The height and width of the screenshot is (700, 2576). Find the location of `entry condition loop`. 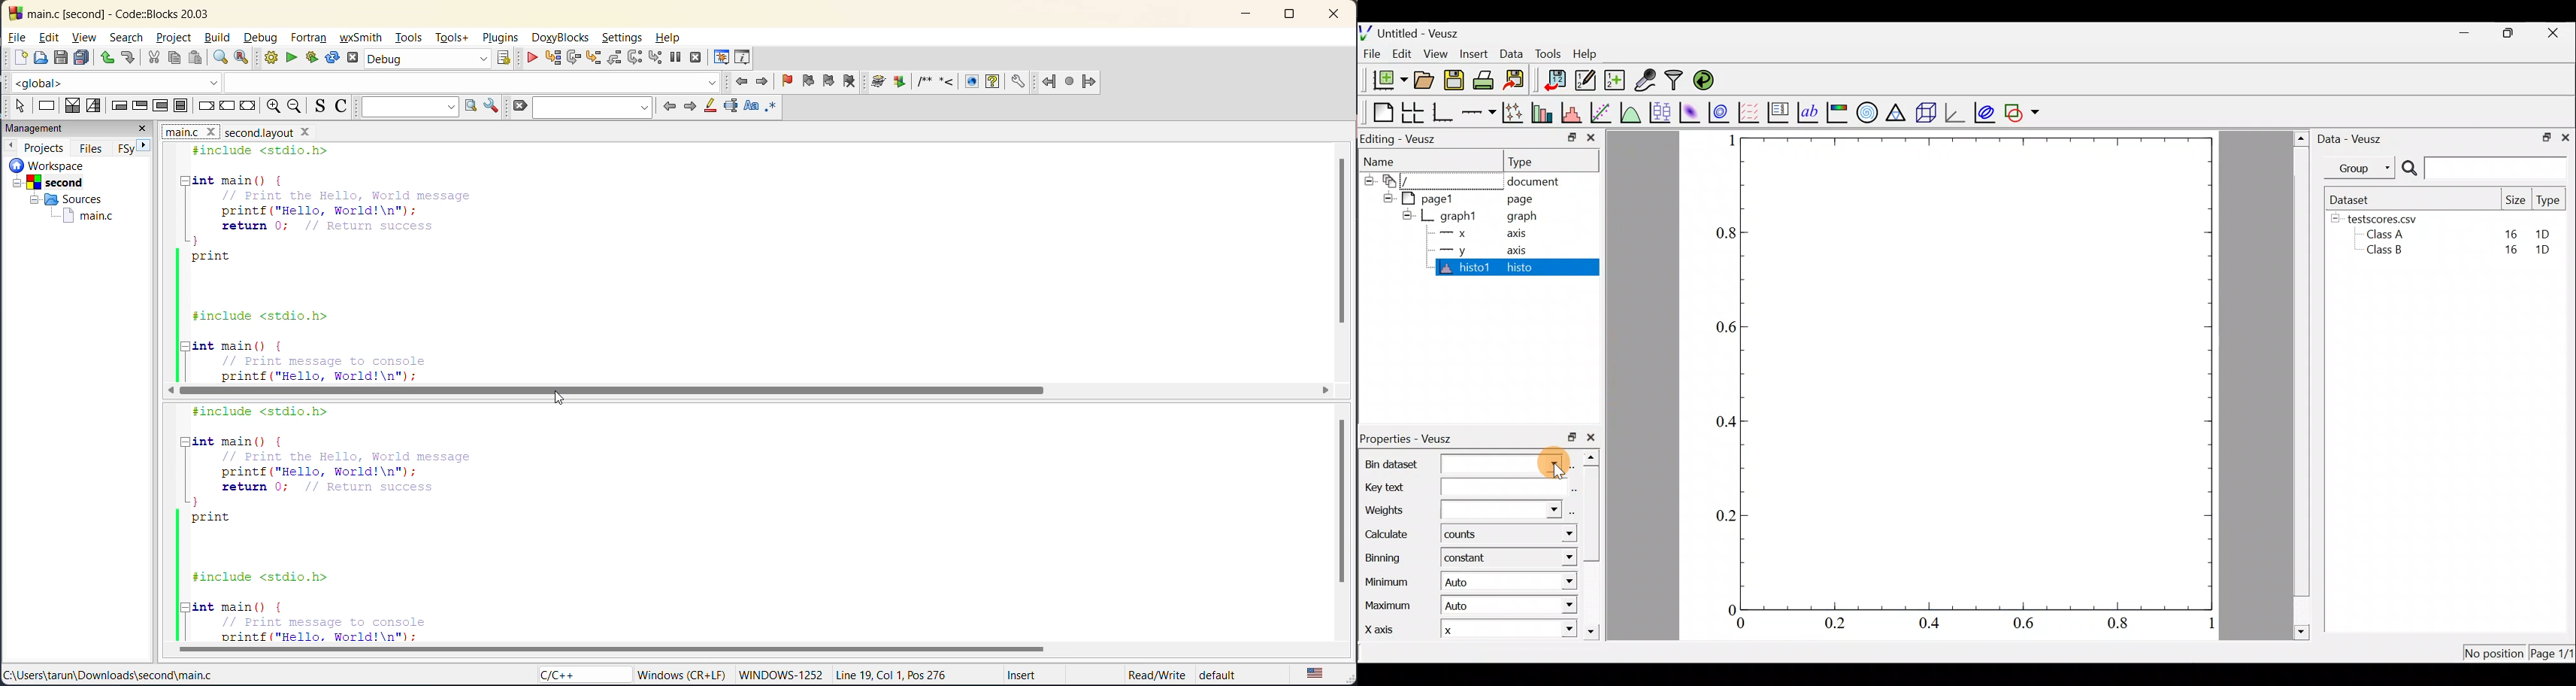

entry condition loop is located at coordinates (120, 106).